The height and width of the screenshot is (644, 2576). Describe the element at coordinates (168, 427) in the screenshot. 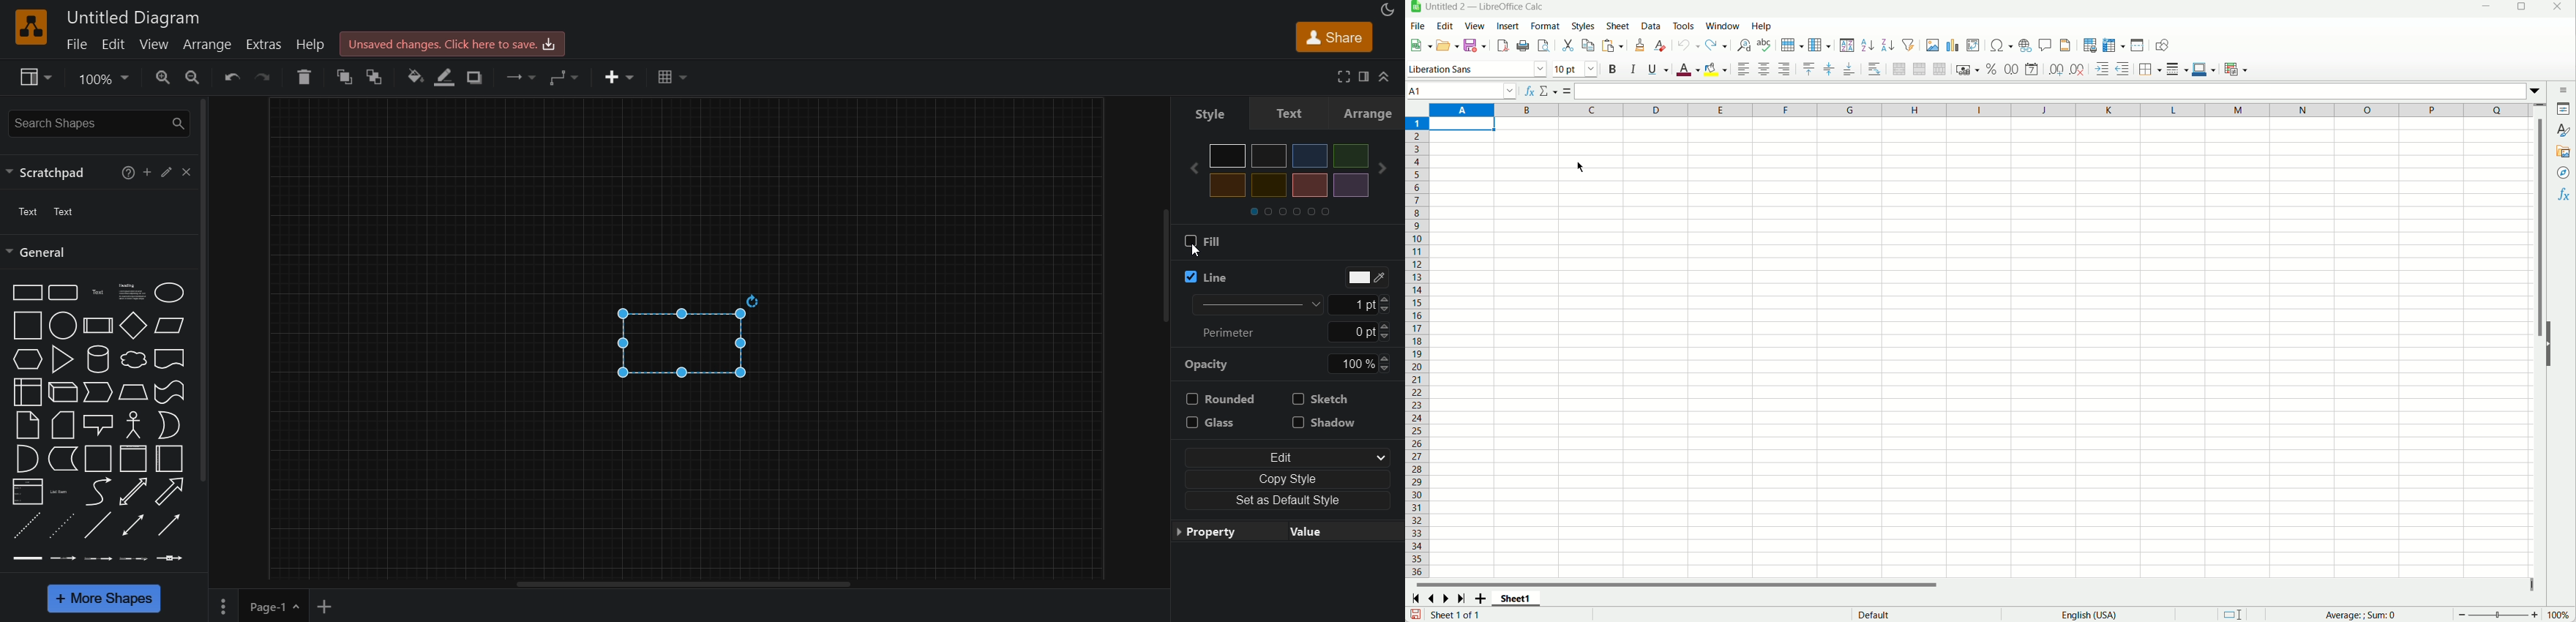

I see `or` at that location.